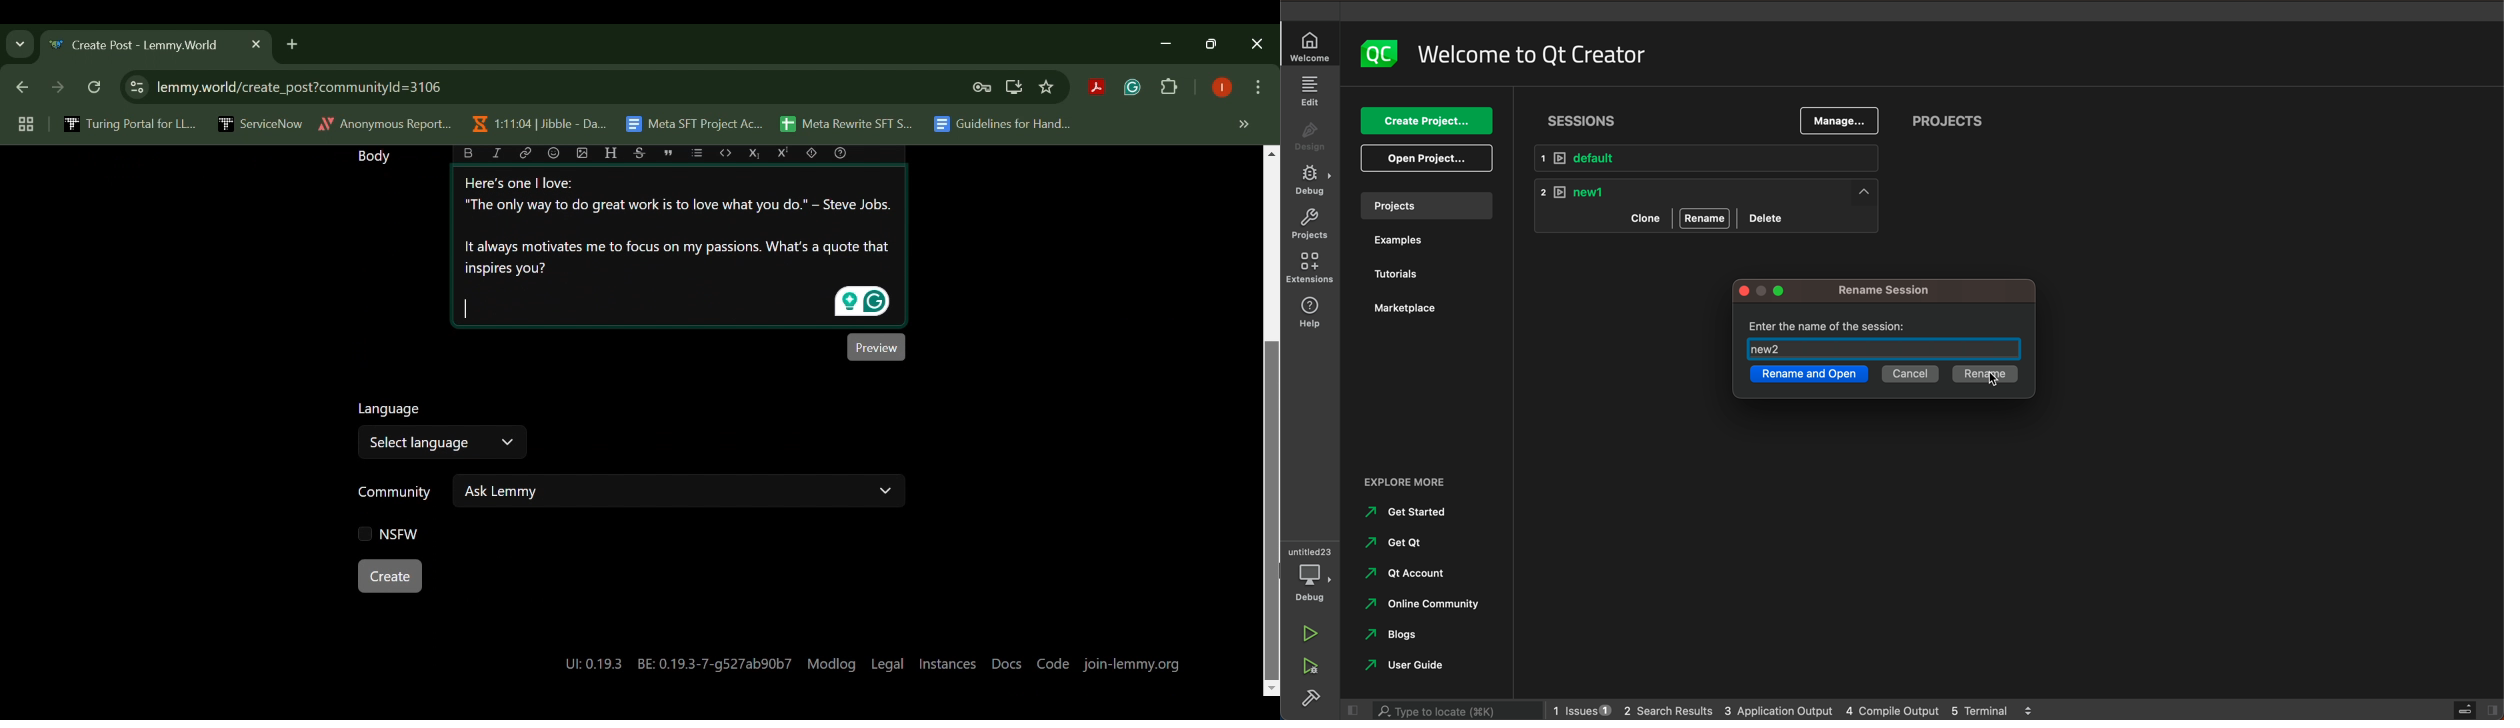 This screenshot has width=2520, height=728. I want to click on Here's one | love: “The only way to do great work is to love what you do.” - Steve Jobs. It always motivates me to focus on my passions. What's a quote that inspires you?, so click(682, 247).